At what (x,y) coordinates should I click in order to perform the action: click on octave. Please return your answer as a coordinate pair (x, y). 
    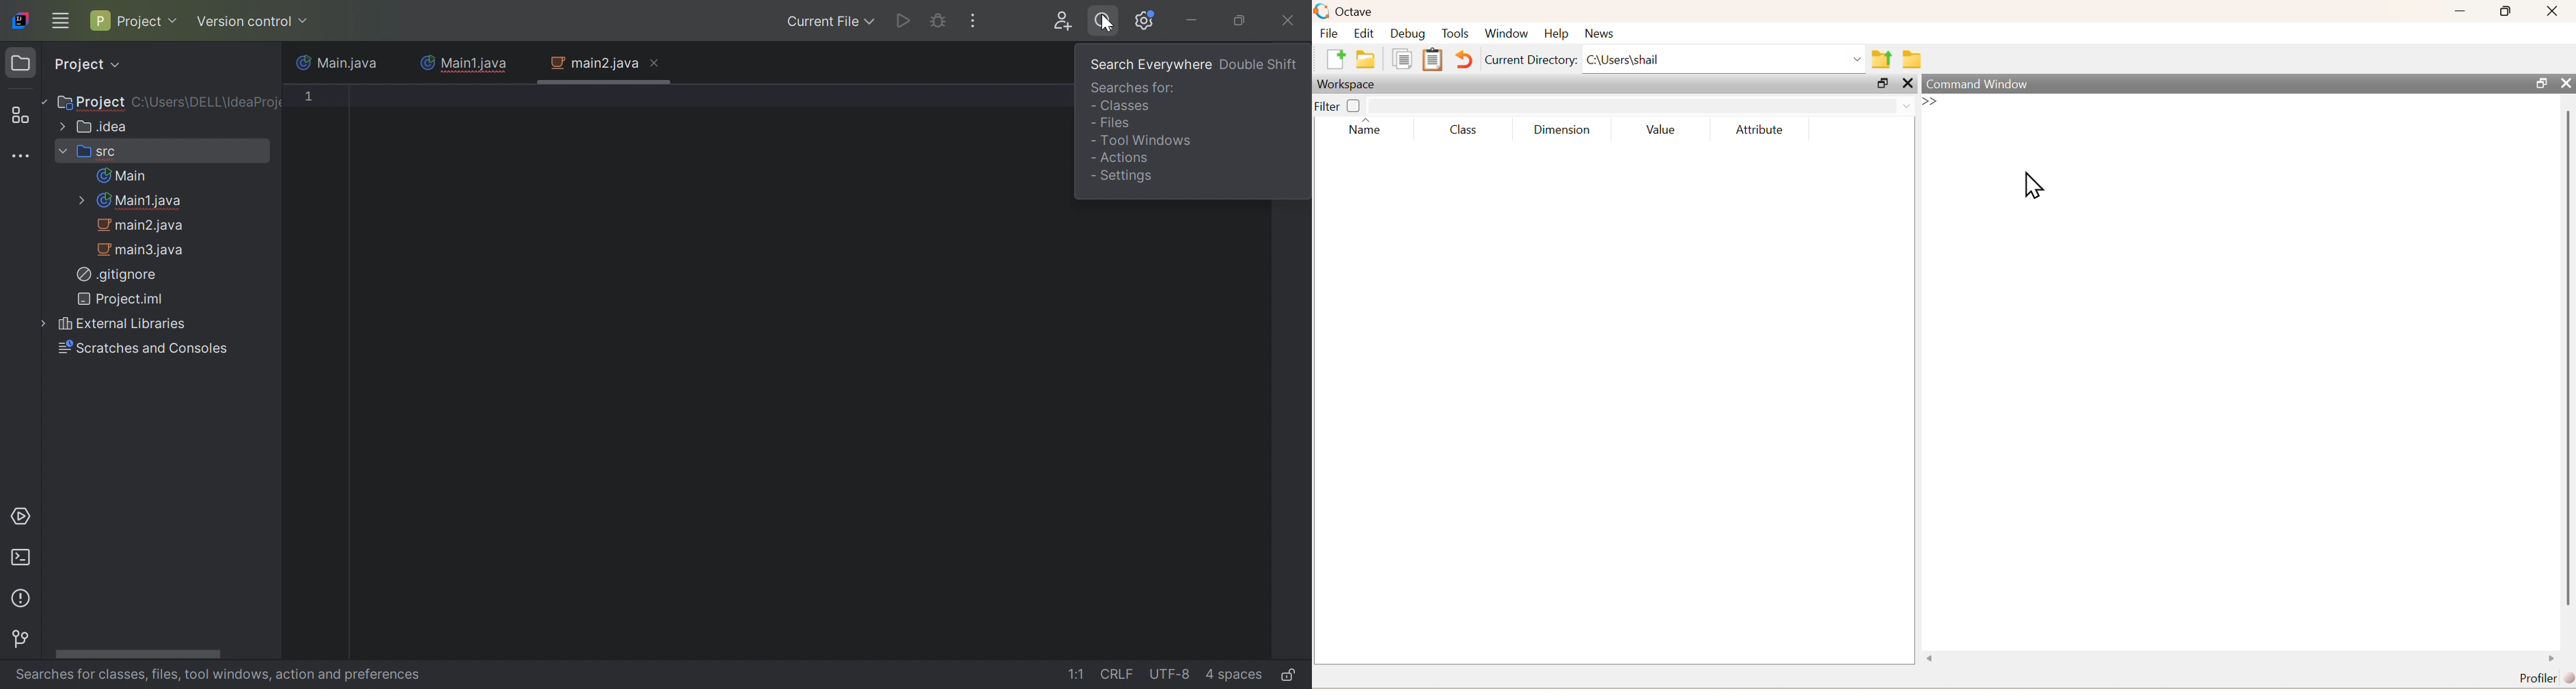
    Looking at the image, I should click on (1357, 13).